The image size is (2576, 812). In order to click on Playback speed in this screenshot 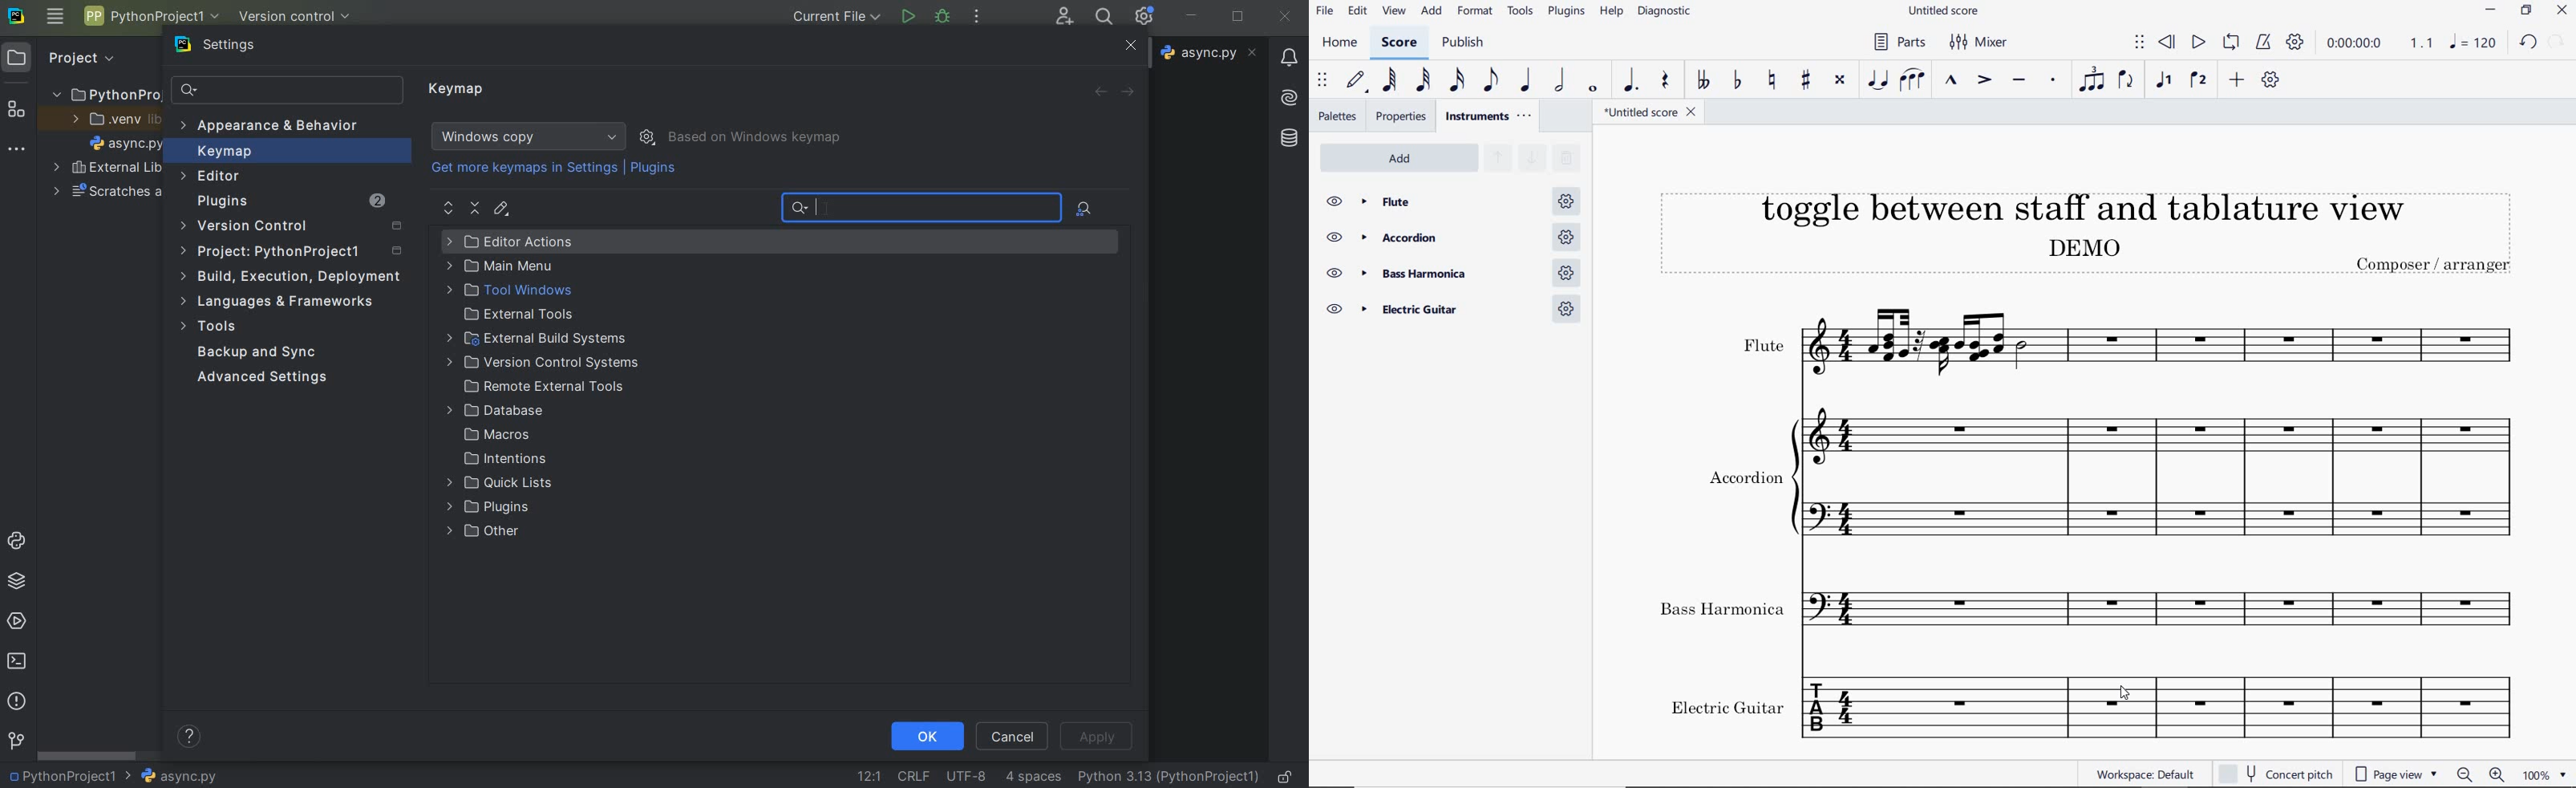, I will do `click(2423, 45)`.